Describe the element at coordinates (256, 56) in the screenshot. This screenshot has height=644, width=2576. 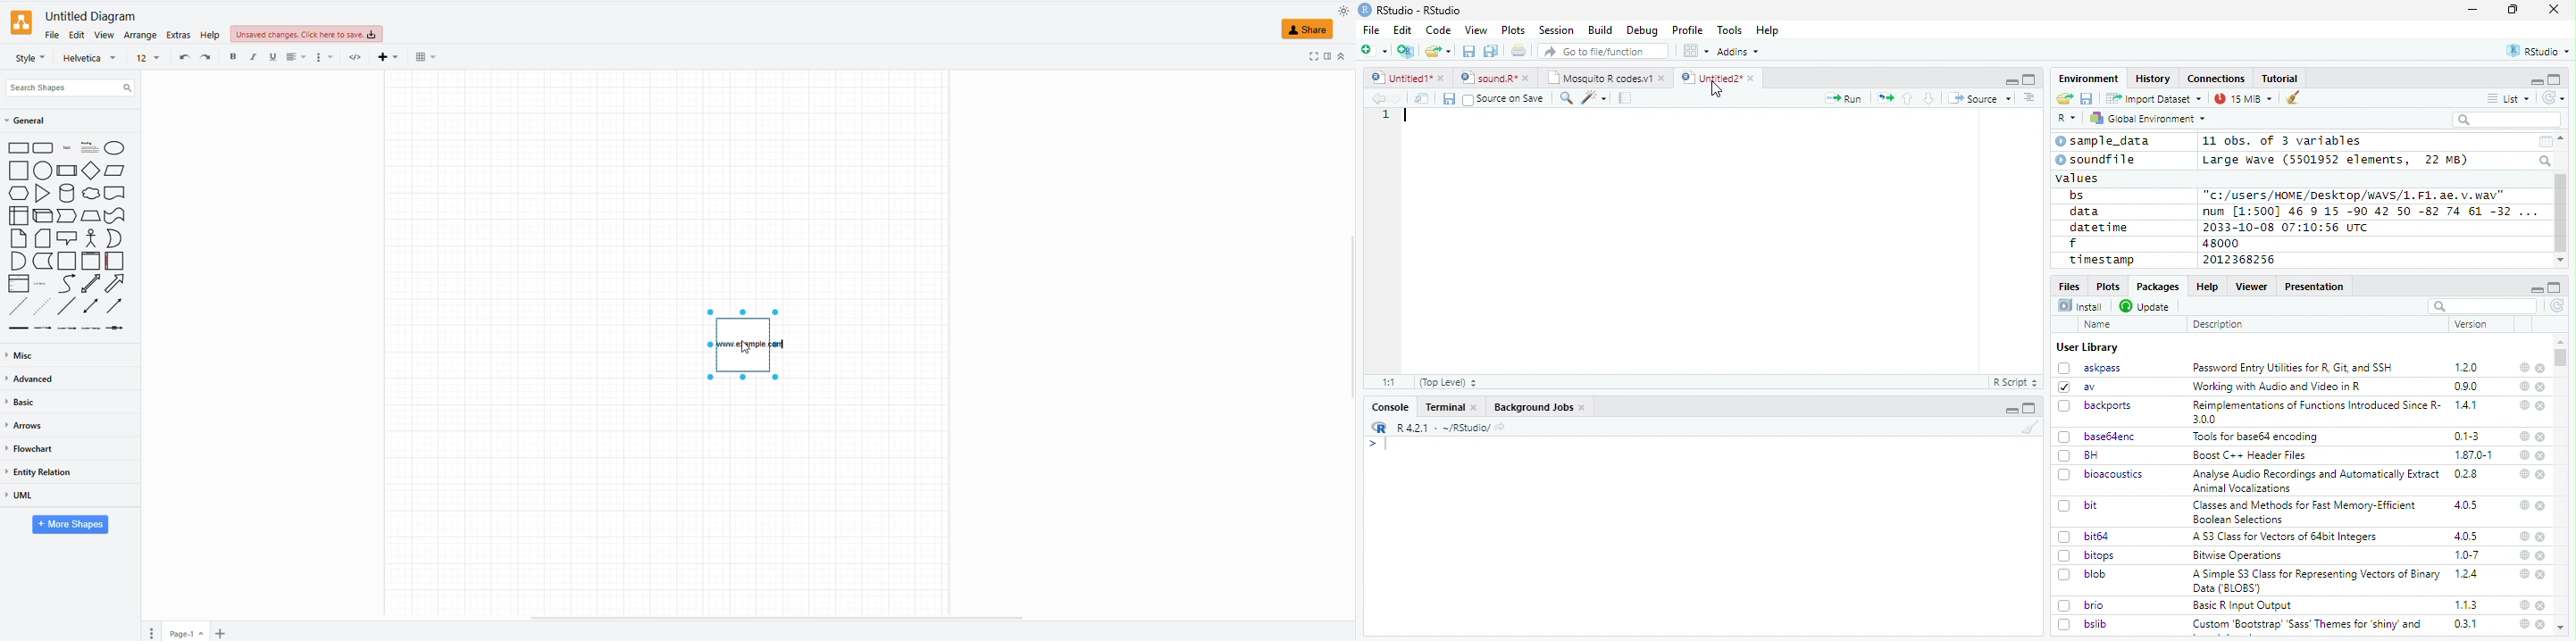
I see `italic` at that location.